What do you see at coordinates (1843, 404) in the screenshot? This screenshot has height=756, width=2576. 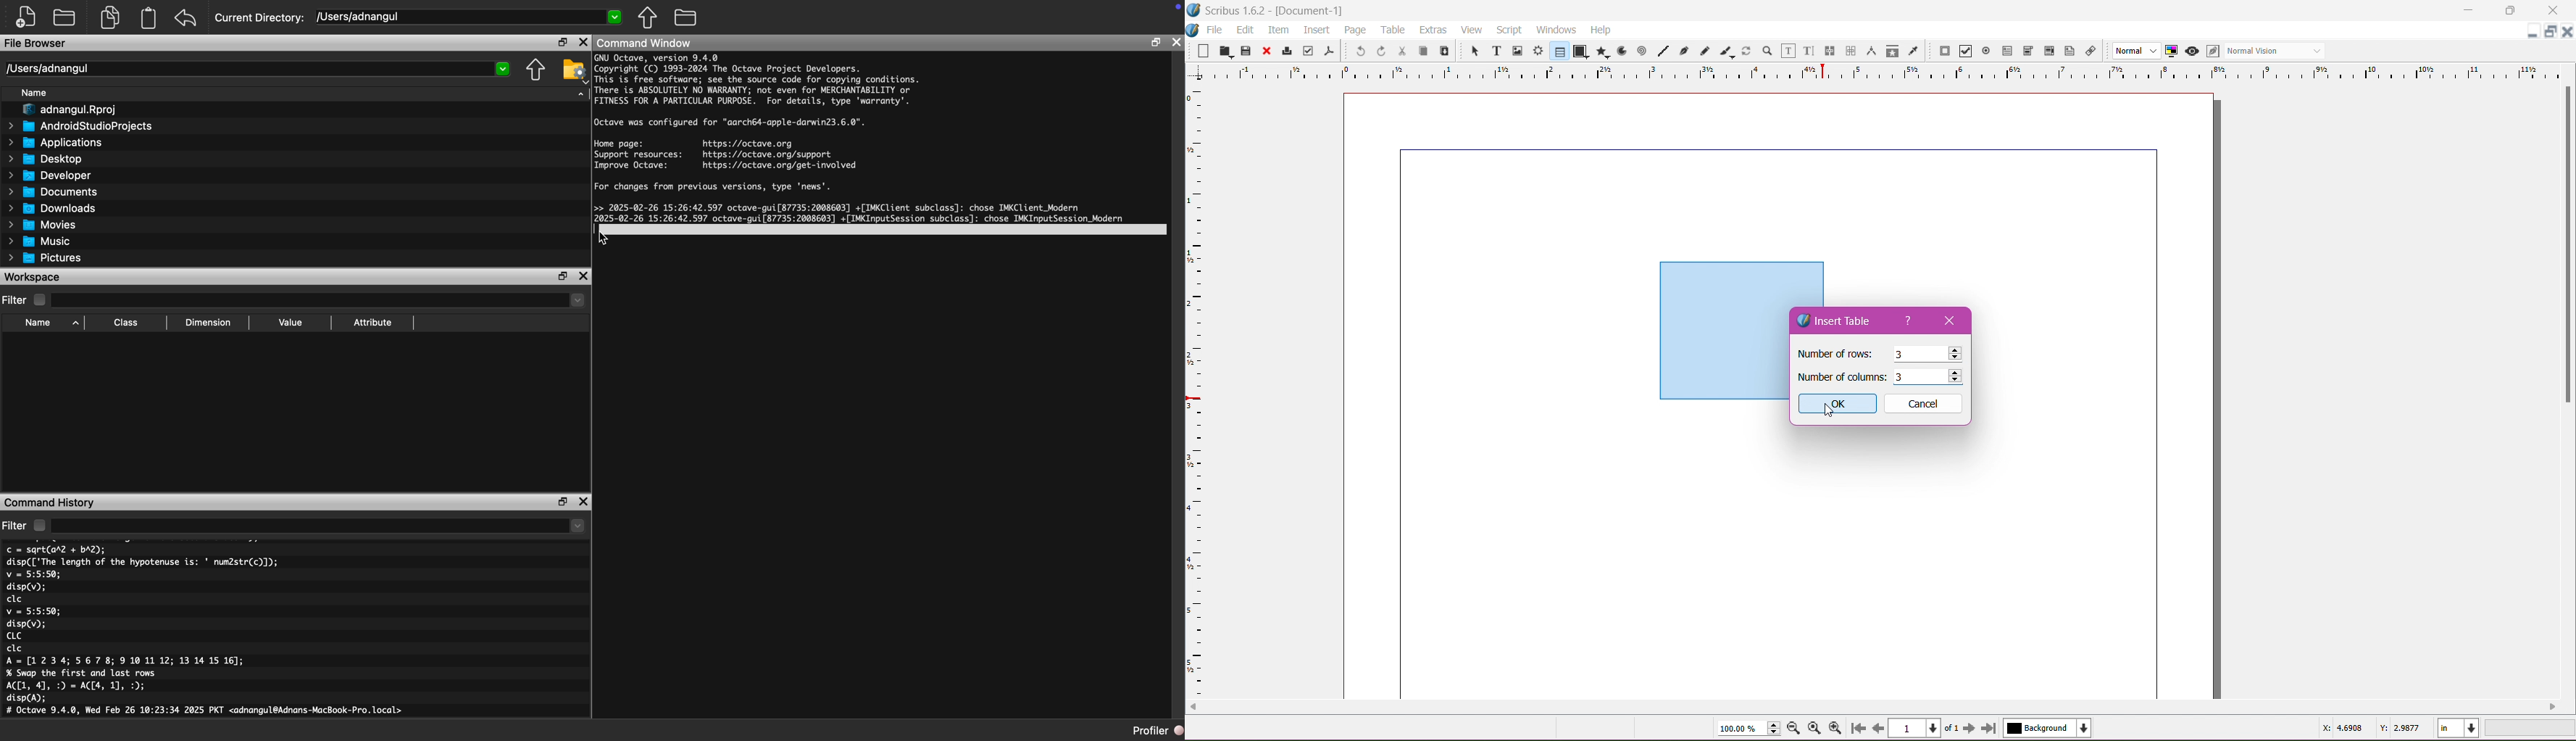 I see `OK` at bounding box center [1843, 404].